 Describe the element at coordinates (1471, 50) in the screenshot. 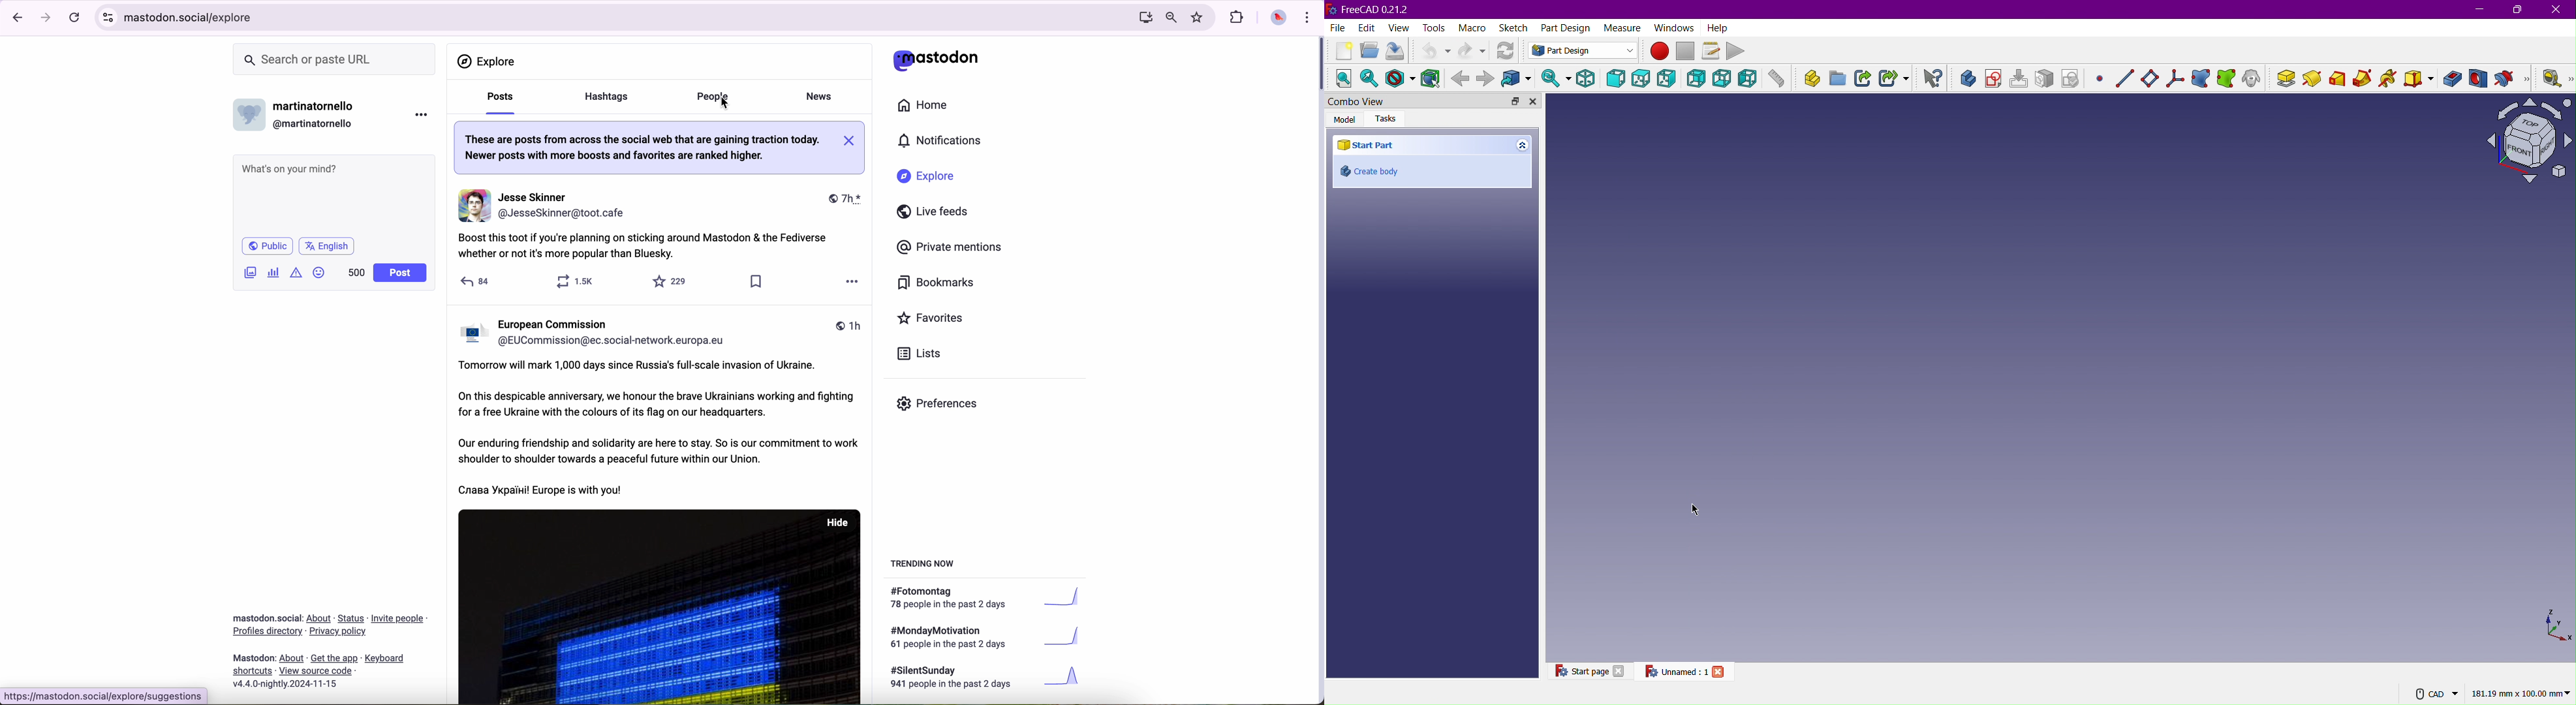

I see `Redo ` at that location.